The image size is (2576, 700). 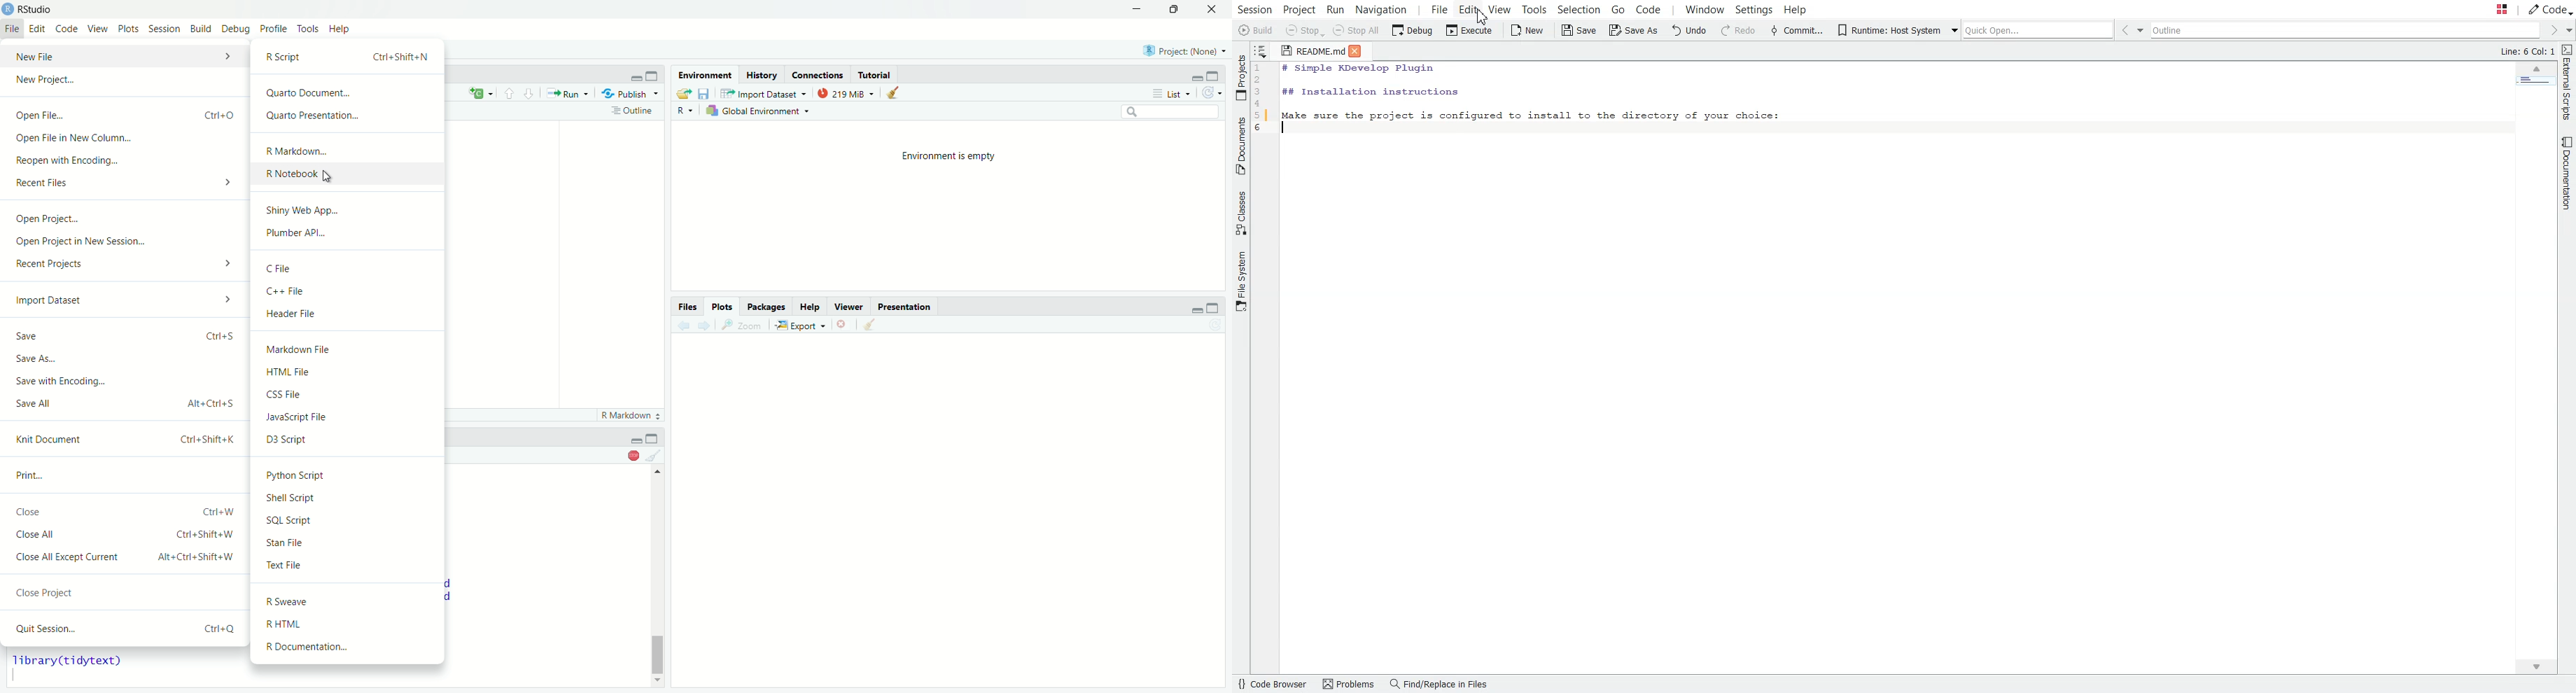 I want to click on Print..., so click(x=124, y=473).